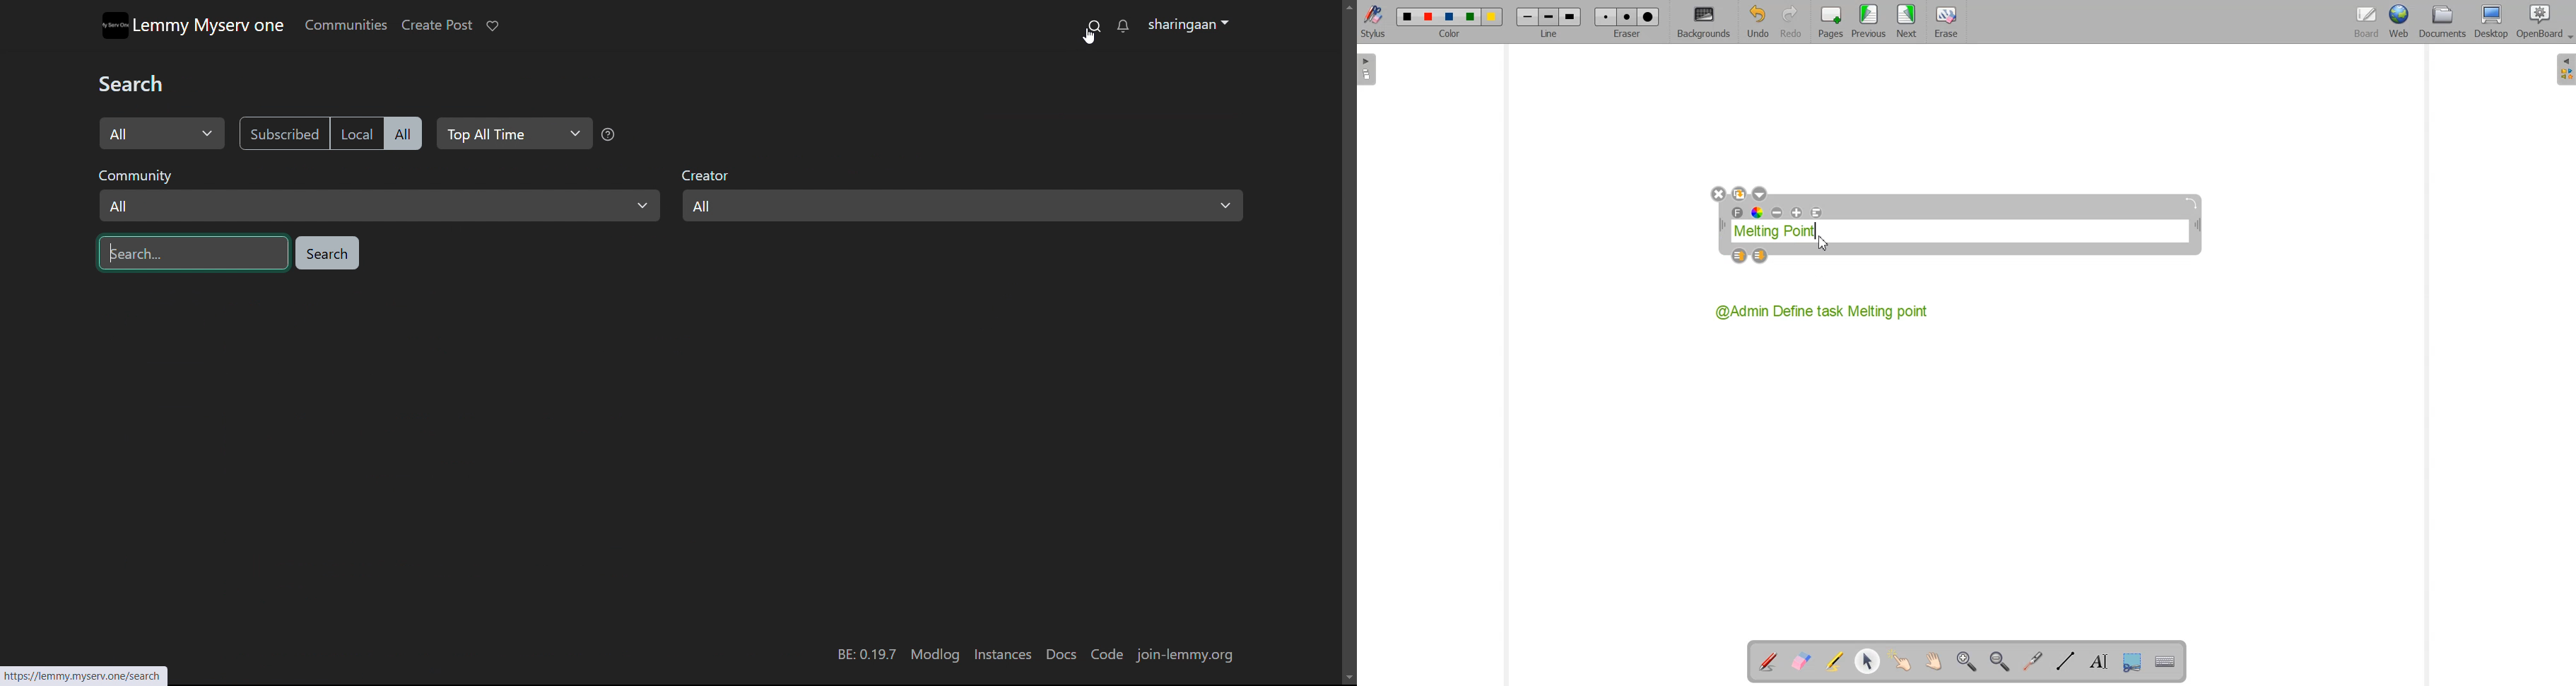  Describe the element at coordinates (355, 132) in the screenshot. I see `local` at that location.